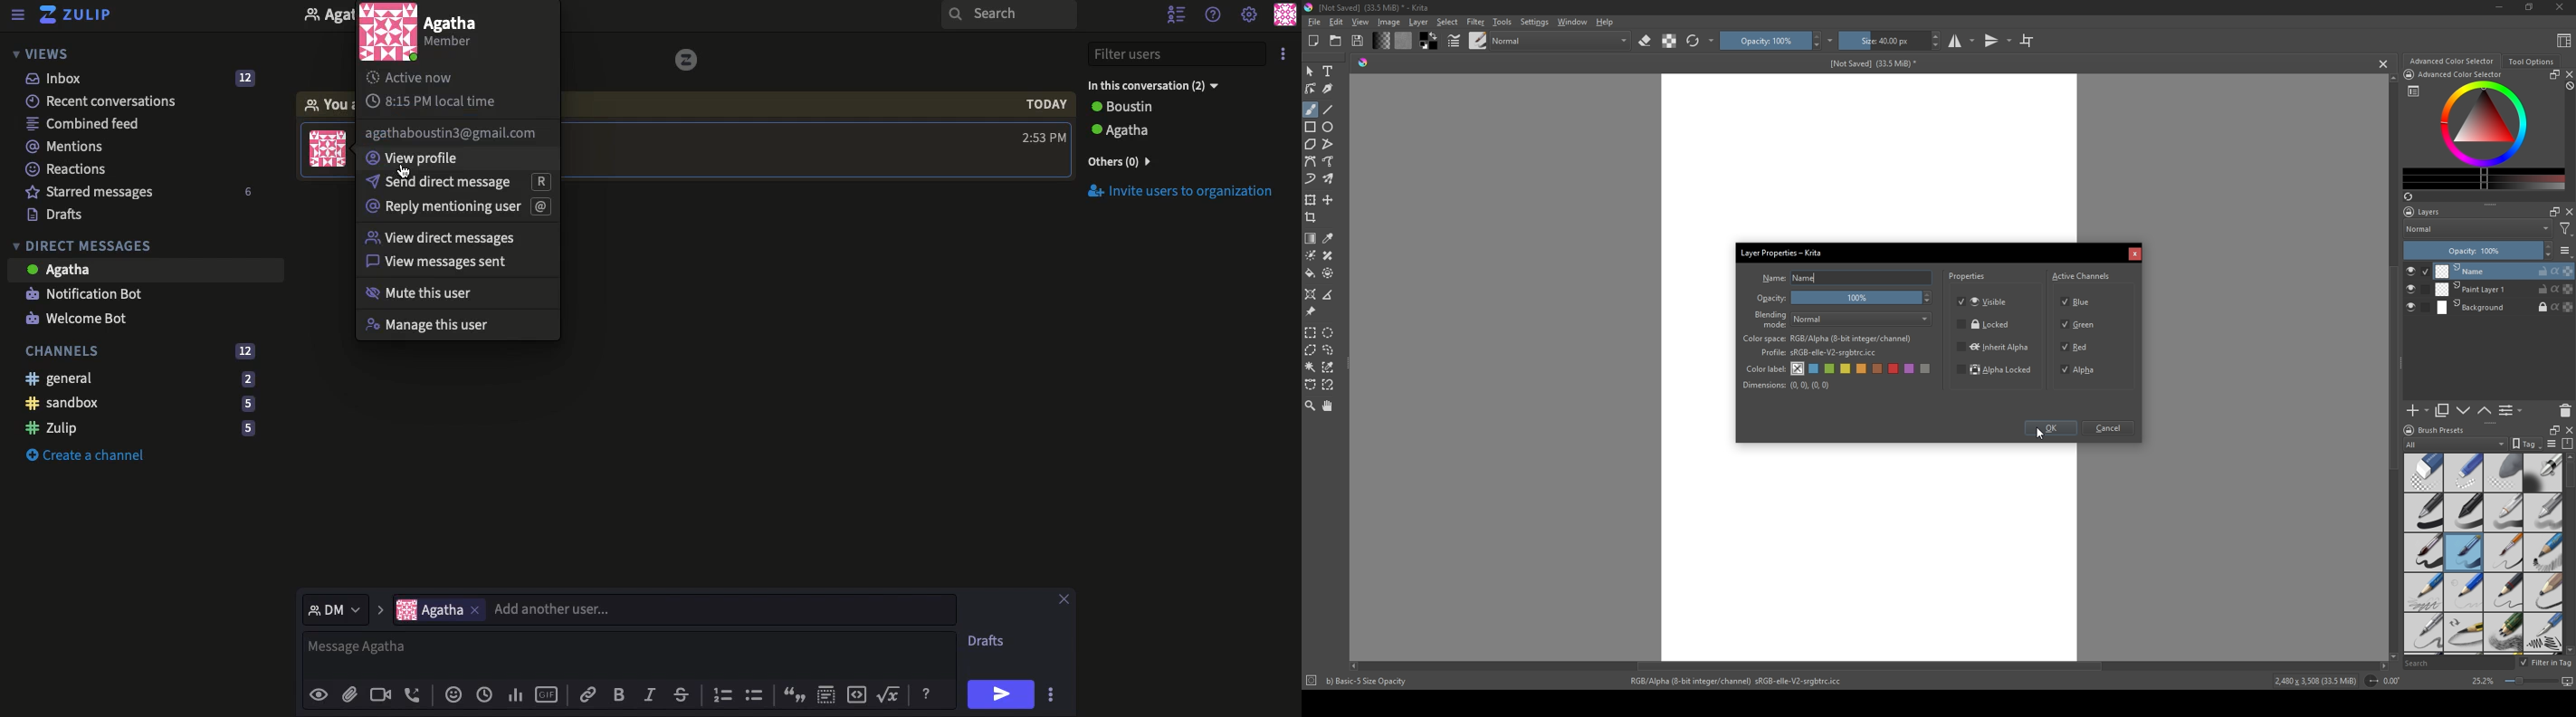 The width and height of the screenshot is (2576, 728). What do you see at coordinates (1156, 130) in the screenshot?
I see `users and status` at bounding box center [1156, 130].